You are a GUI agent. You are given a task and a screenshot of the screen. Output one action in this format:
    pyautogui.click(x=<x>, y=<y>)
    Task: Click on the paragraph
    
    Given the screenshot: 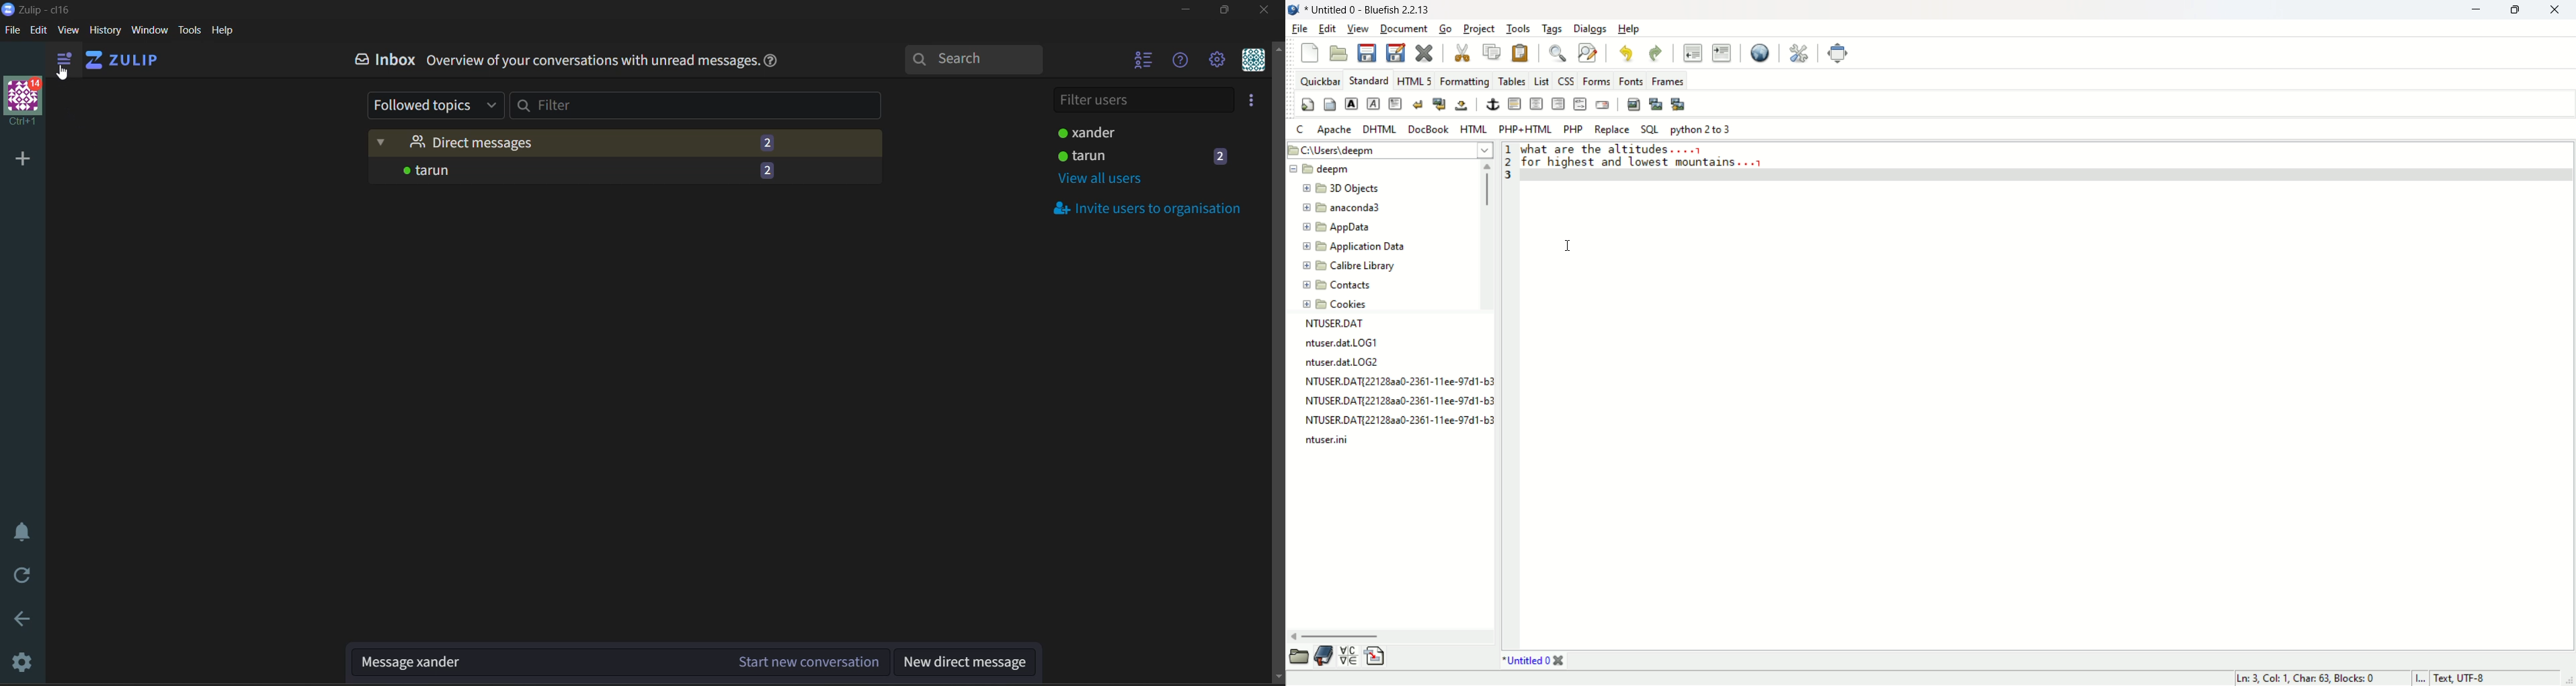 What is the action you would take?
    pyautogui.click(x=1394, y=106)
    